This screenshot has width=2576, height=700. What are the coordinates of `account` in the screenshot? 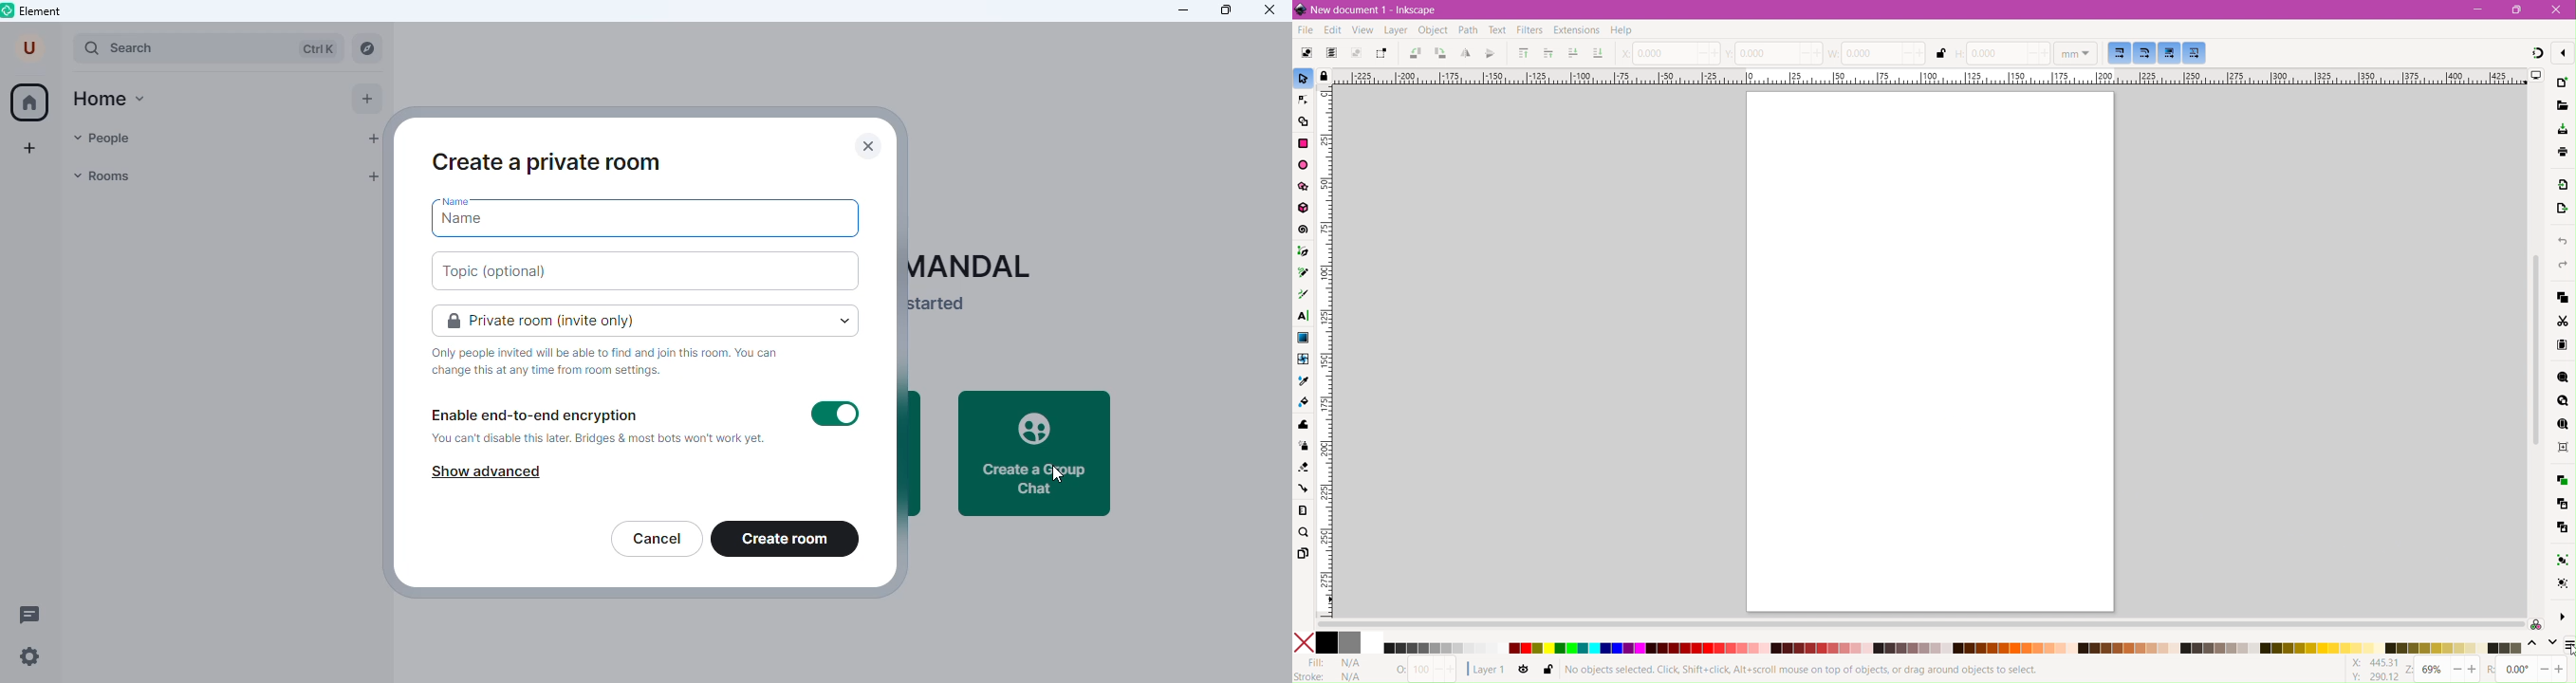 It's located at (30, 49).